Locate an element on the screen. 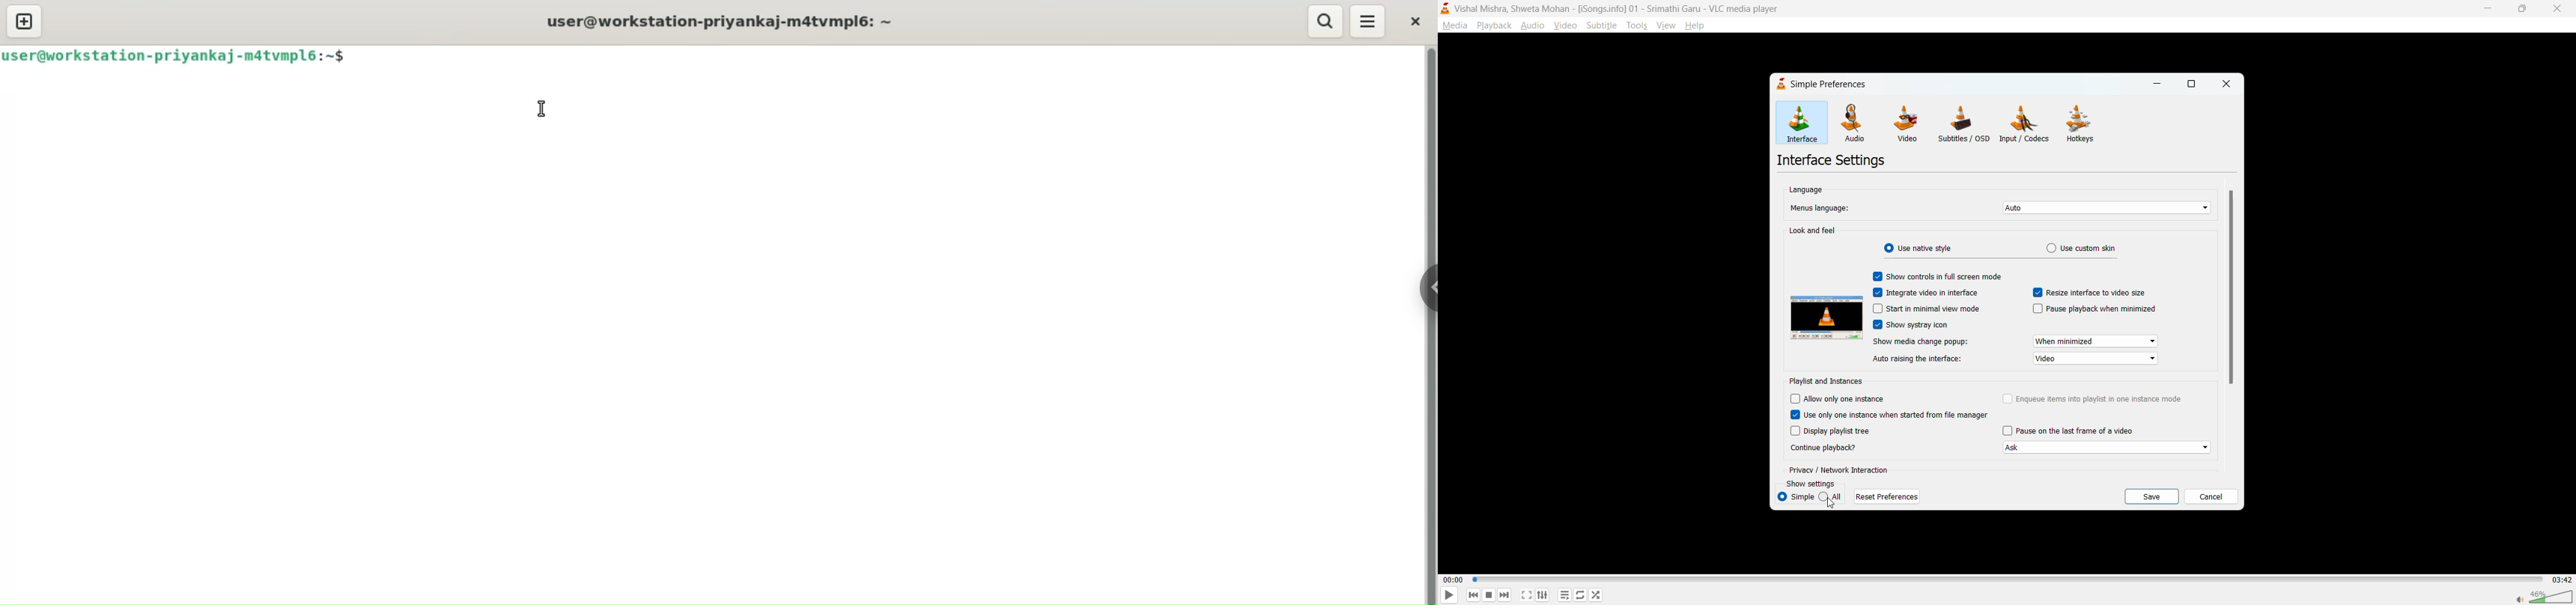 Image resolution: width=2576 pixels, height=616 pixels. close is located at coordinates (1412, 19).